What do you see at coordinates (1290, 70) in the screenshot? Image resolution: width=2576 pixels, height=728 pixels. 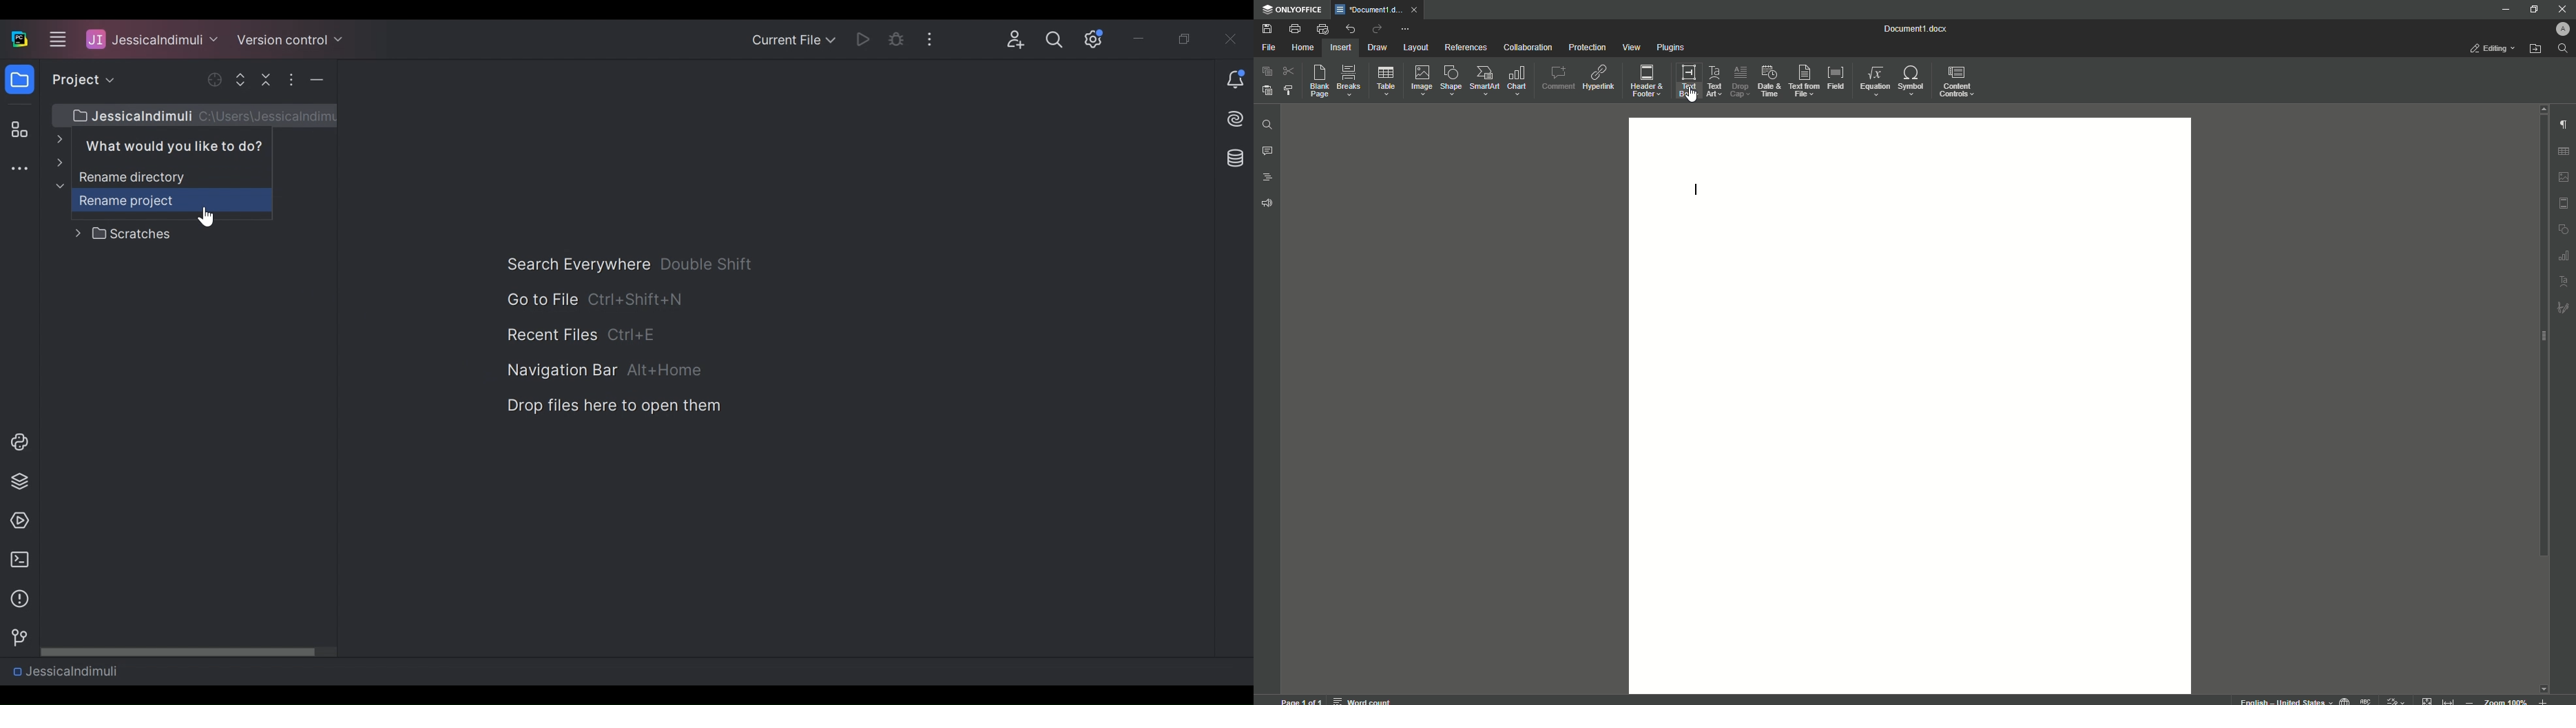 I see `Cut` at bounding box center [1290, 70].